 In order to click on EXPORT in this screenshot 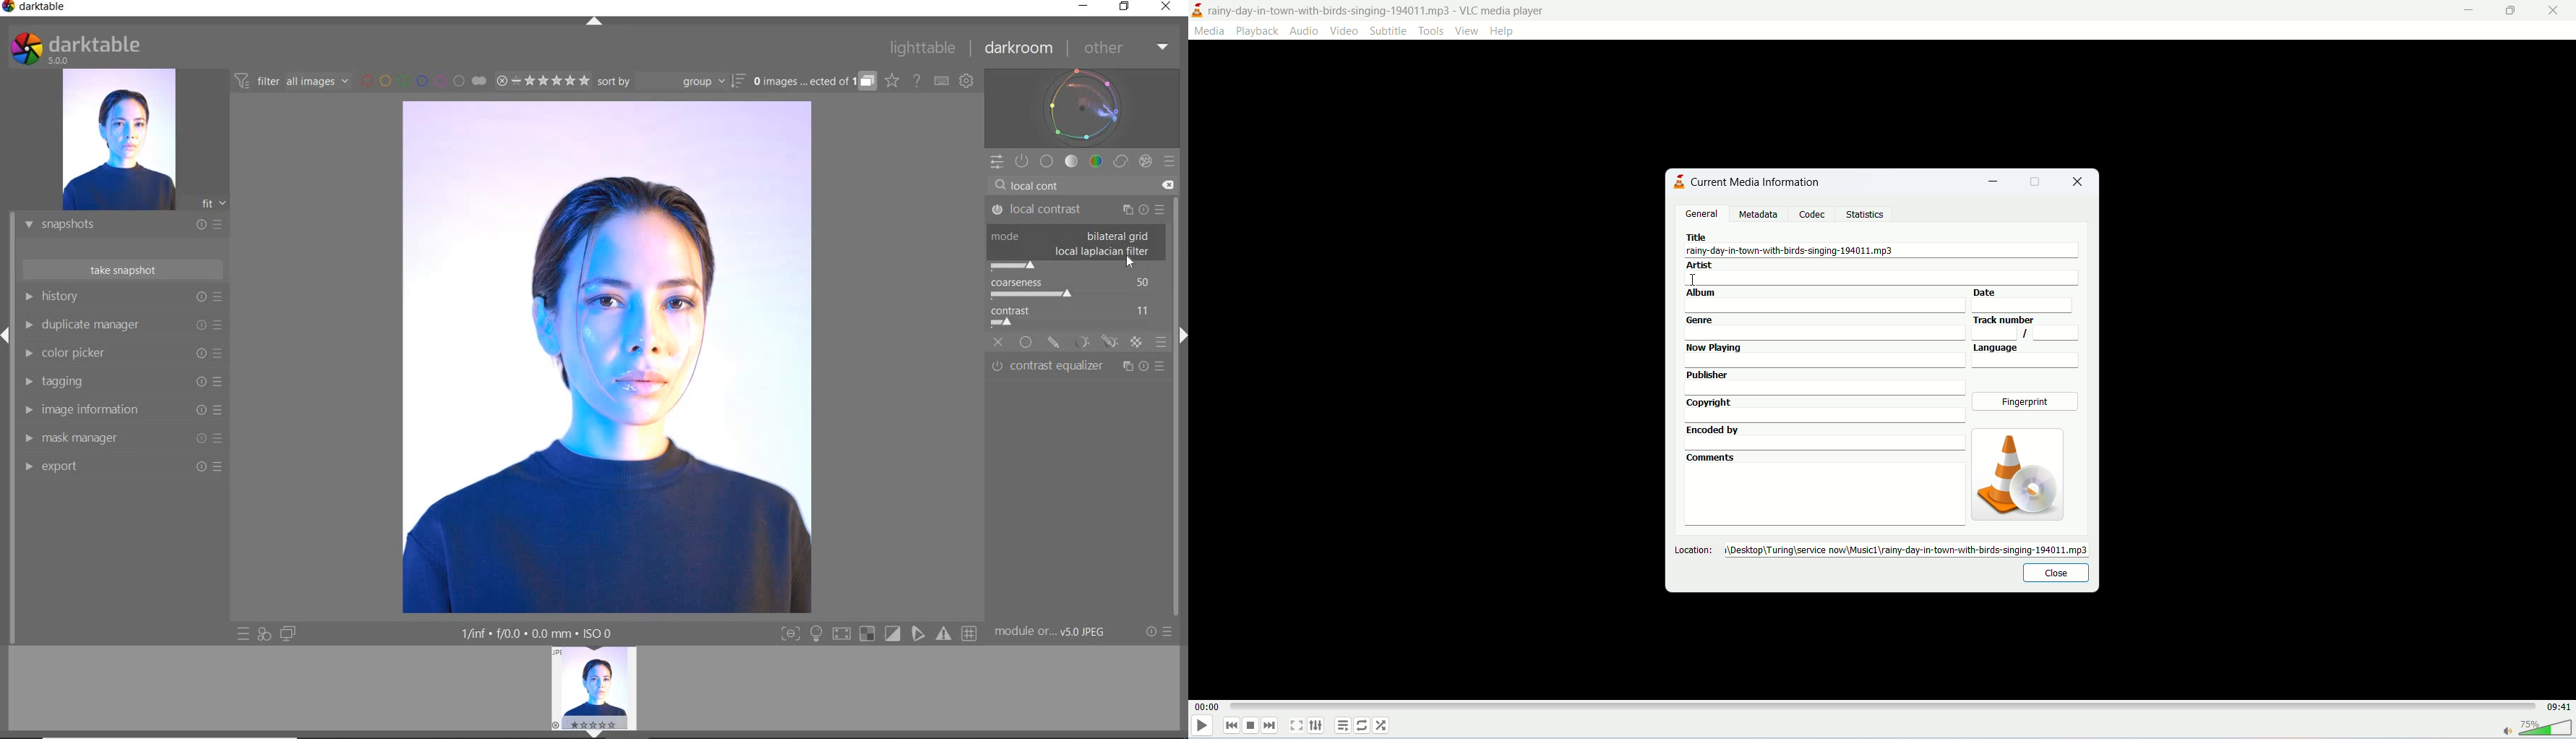, I will do `click(118, 466)`.